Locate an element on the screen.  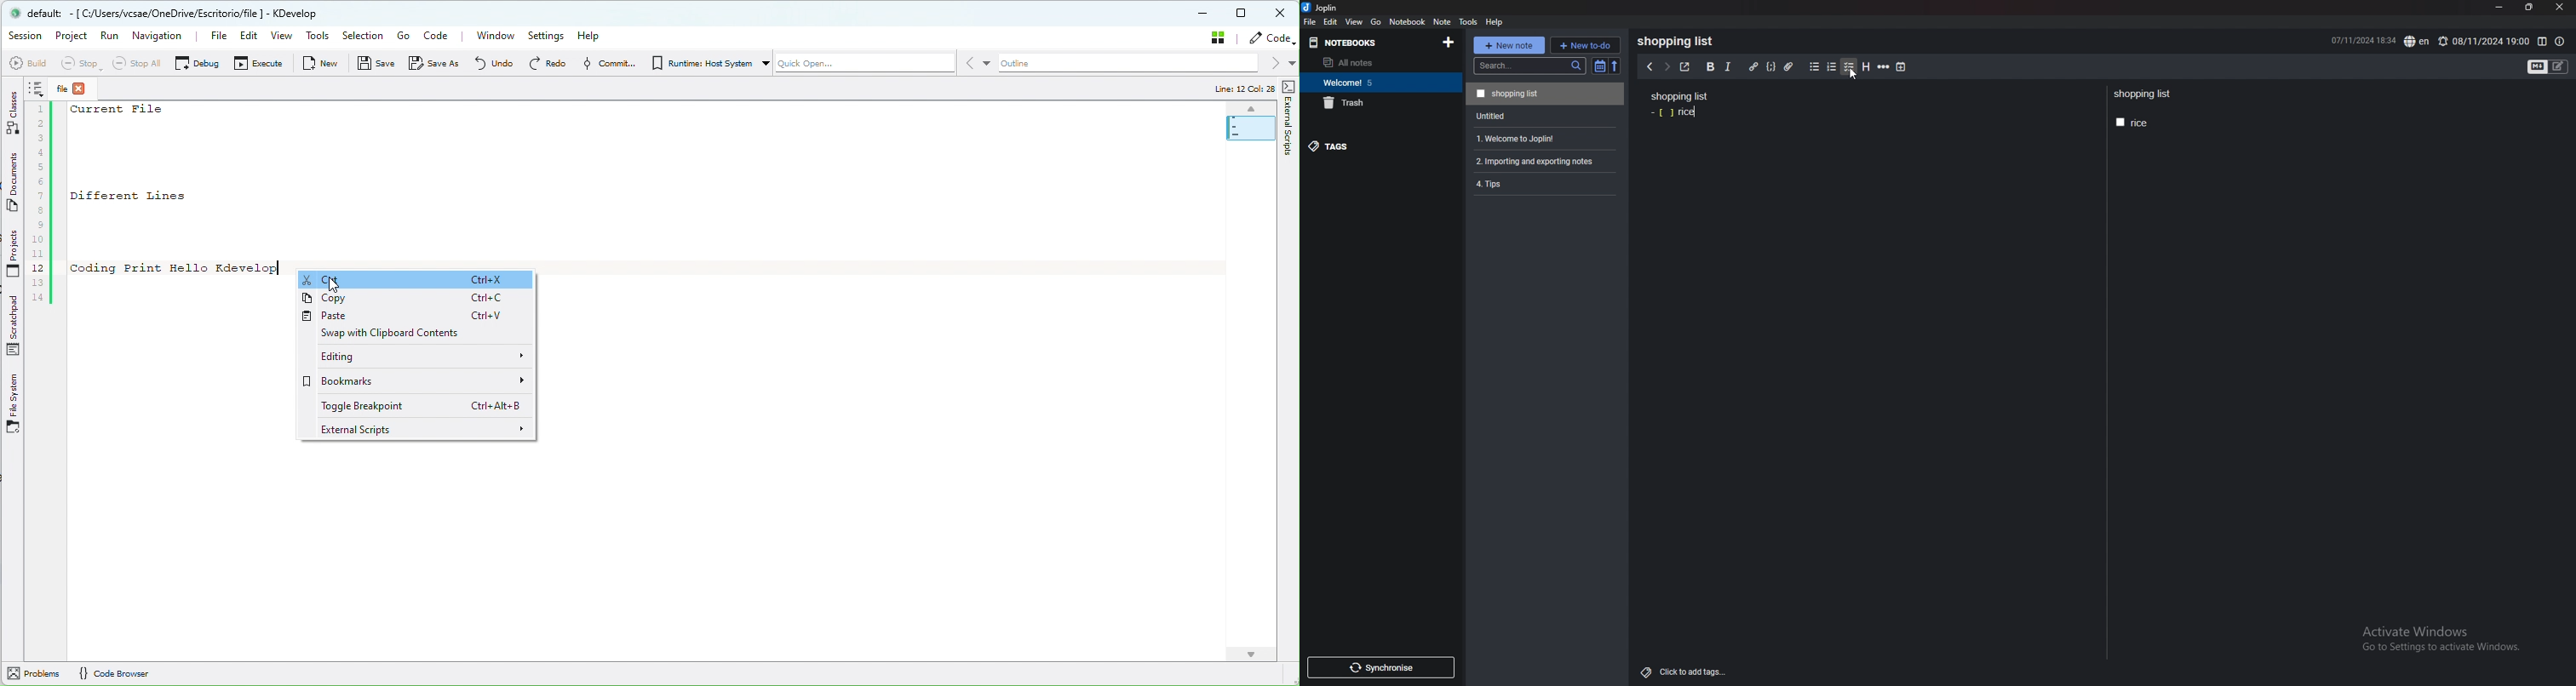
toggle editor layout is located at coordinates (2543, 42).